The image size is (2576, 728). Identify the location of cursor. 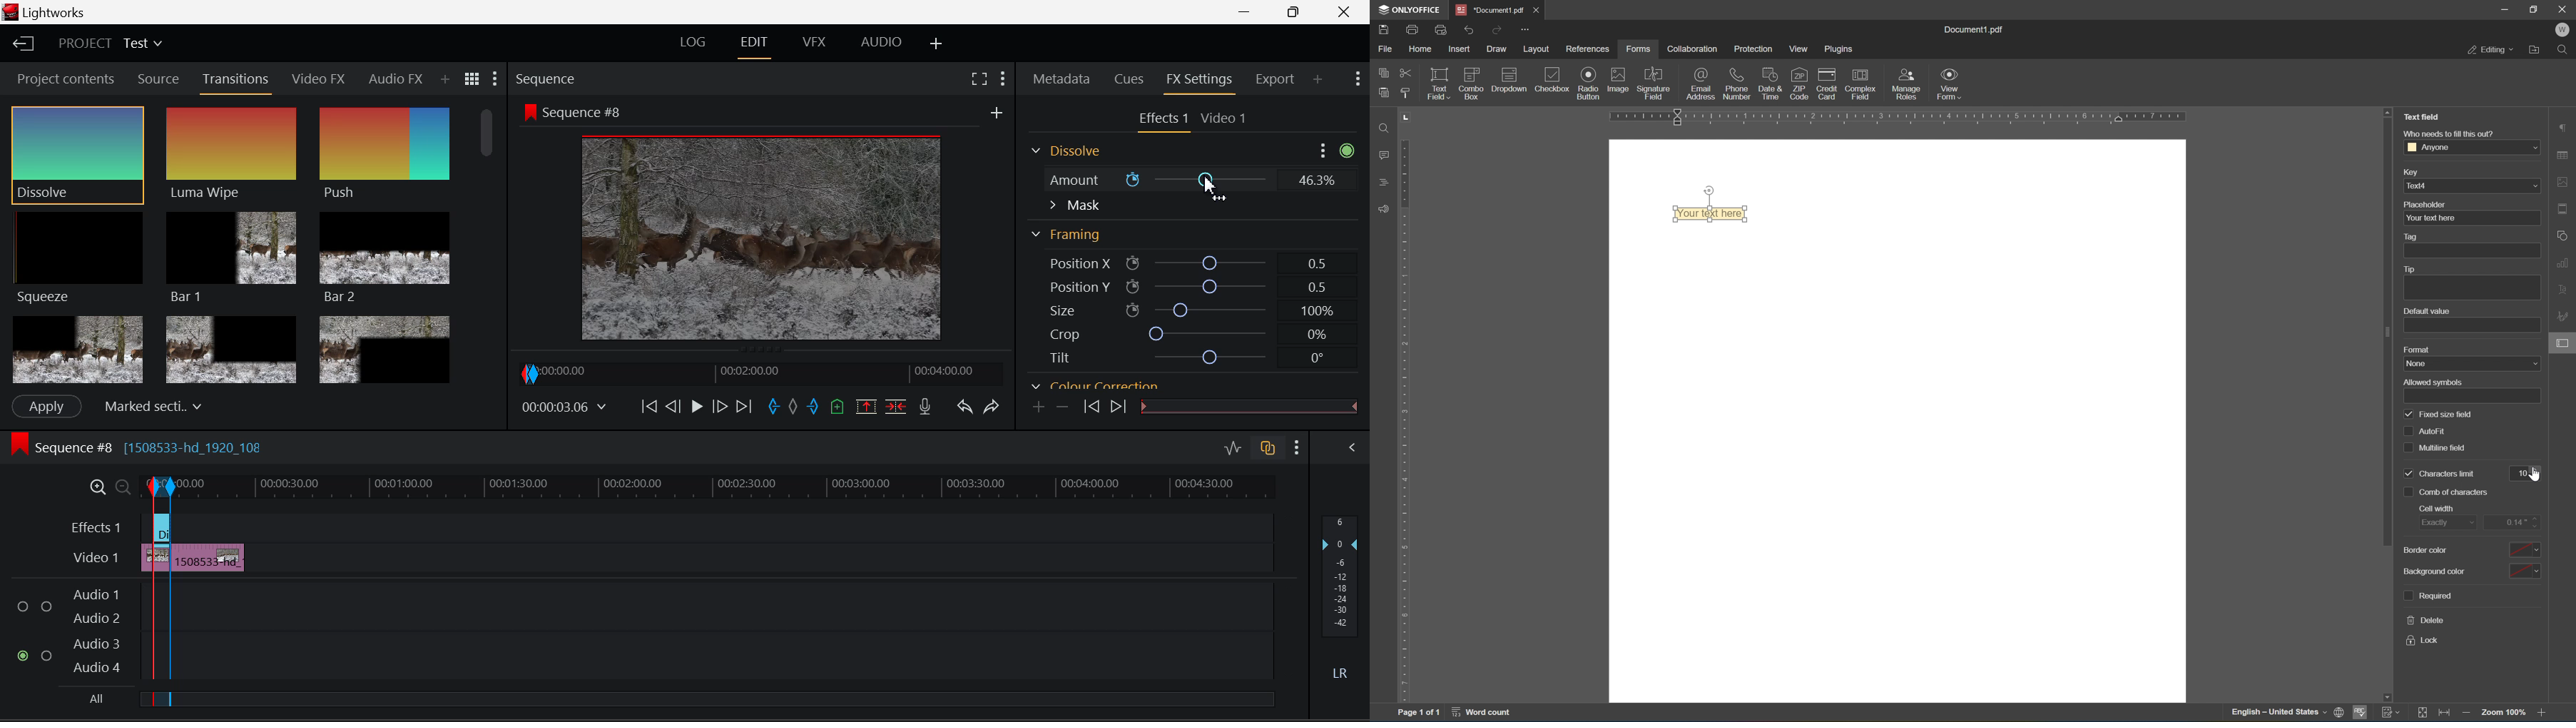
(2567, 350).